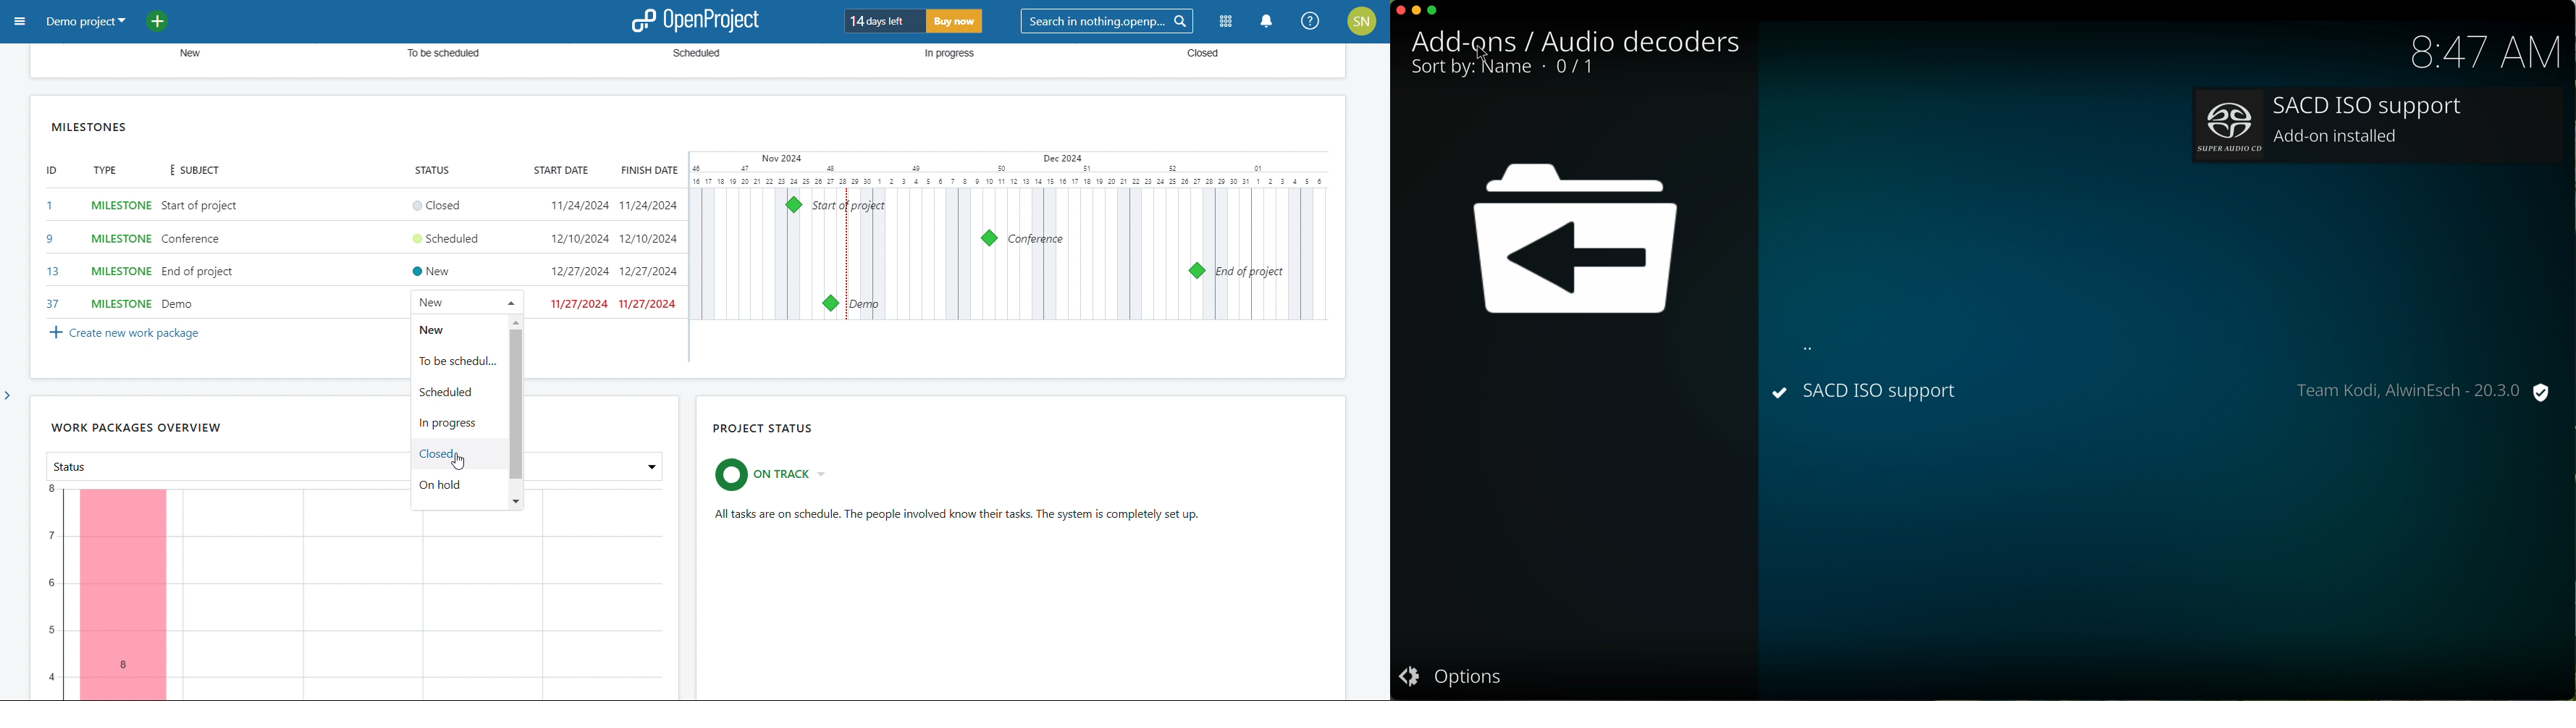 Image resolution: width=2576 pixels, height=728 pixels. What do you see at coordinates (457, 392) in the screenshot?
I see `scheduled` at bounding box center [457, 392].